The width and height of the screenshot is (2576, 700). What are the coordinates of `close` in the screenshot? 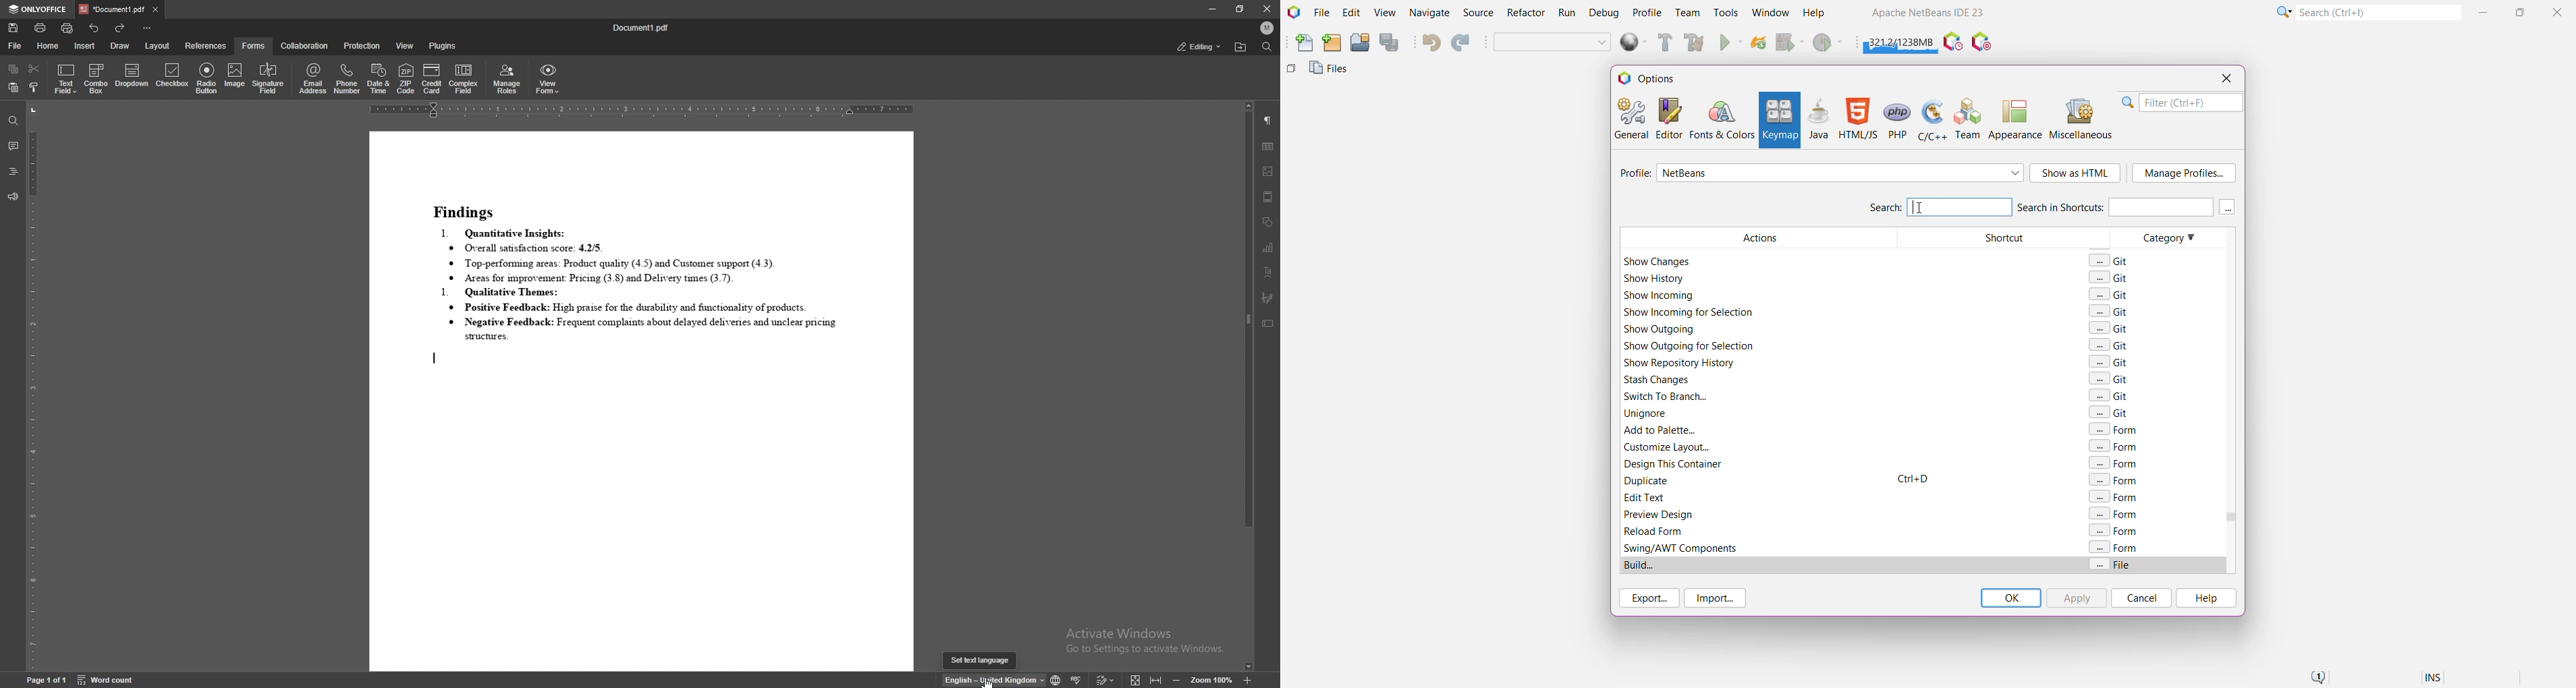 It's located at (1265, 9).